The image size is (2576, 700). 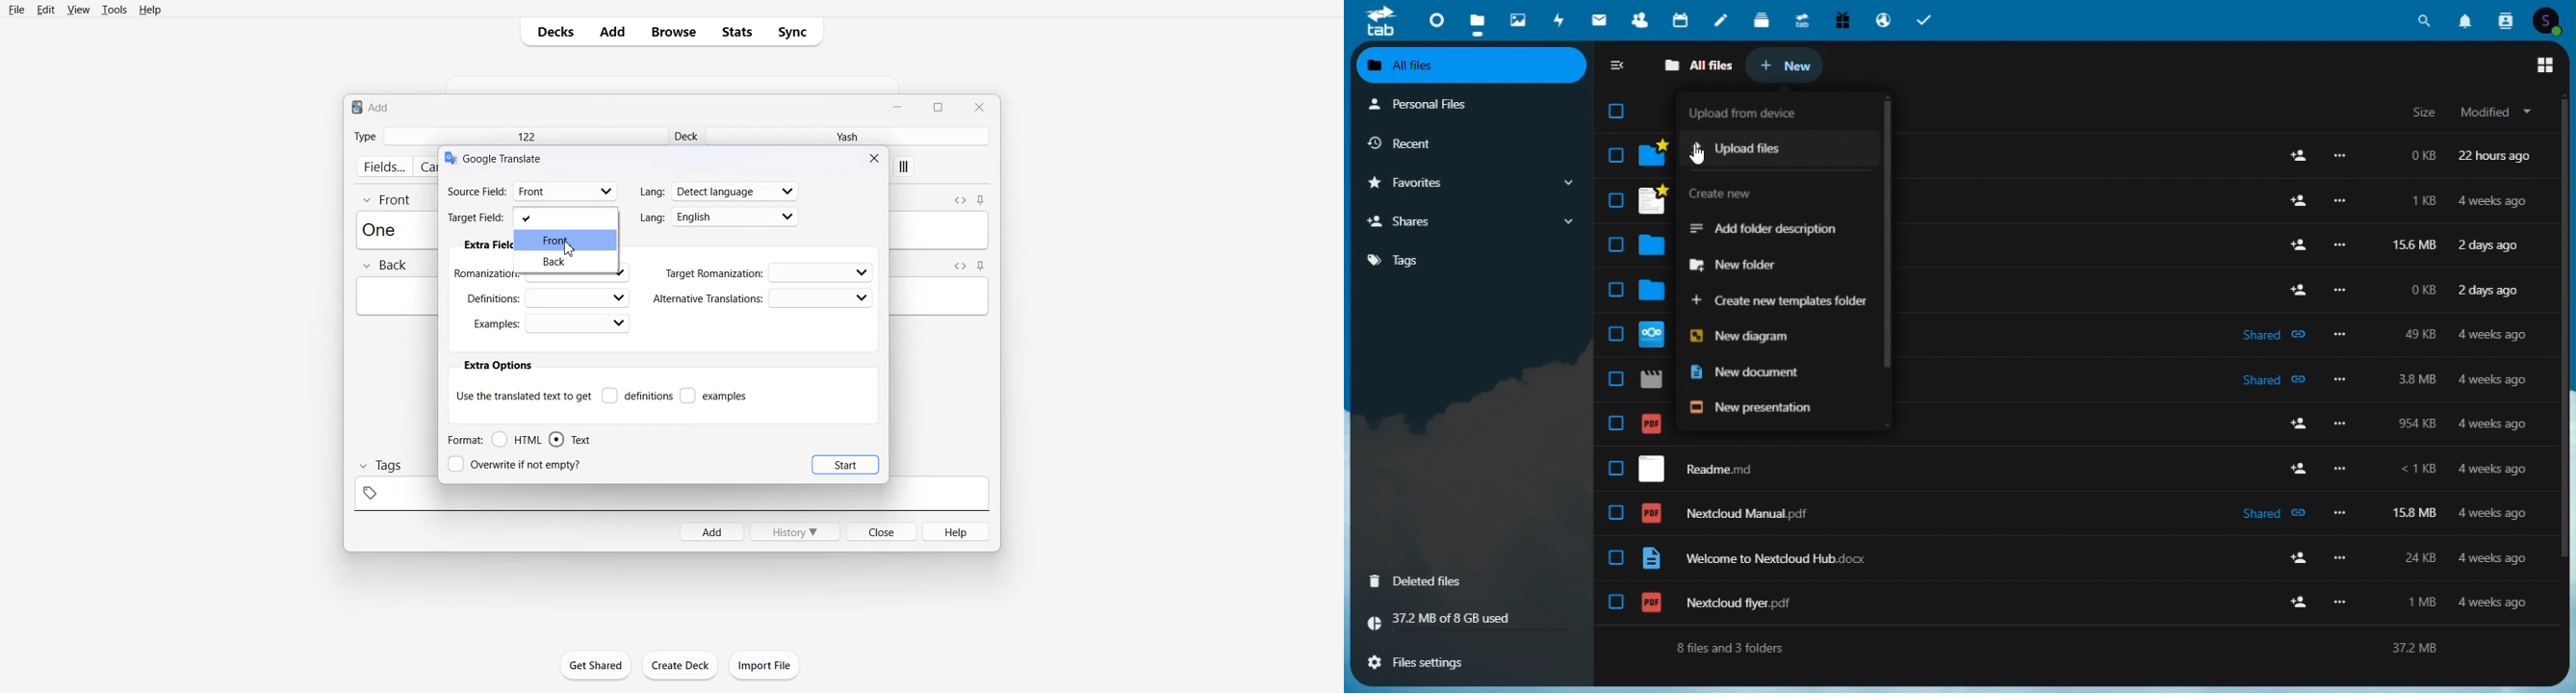 What do you see at coordinates (2348, 336) in the screenshot?
I see `more options` at bounding box center [2348, 336].